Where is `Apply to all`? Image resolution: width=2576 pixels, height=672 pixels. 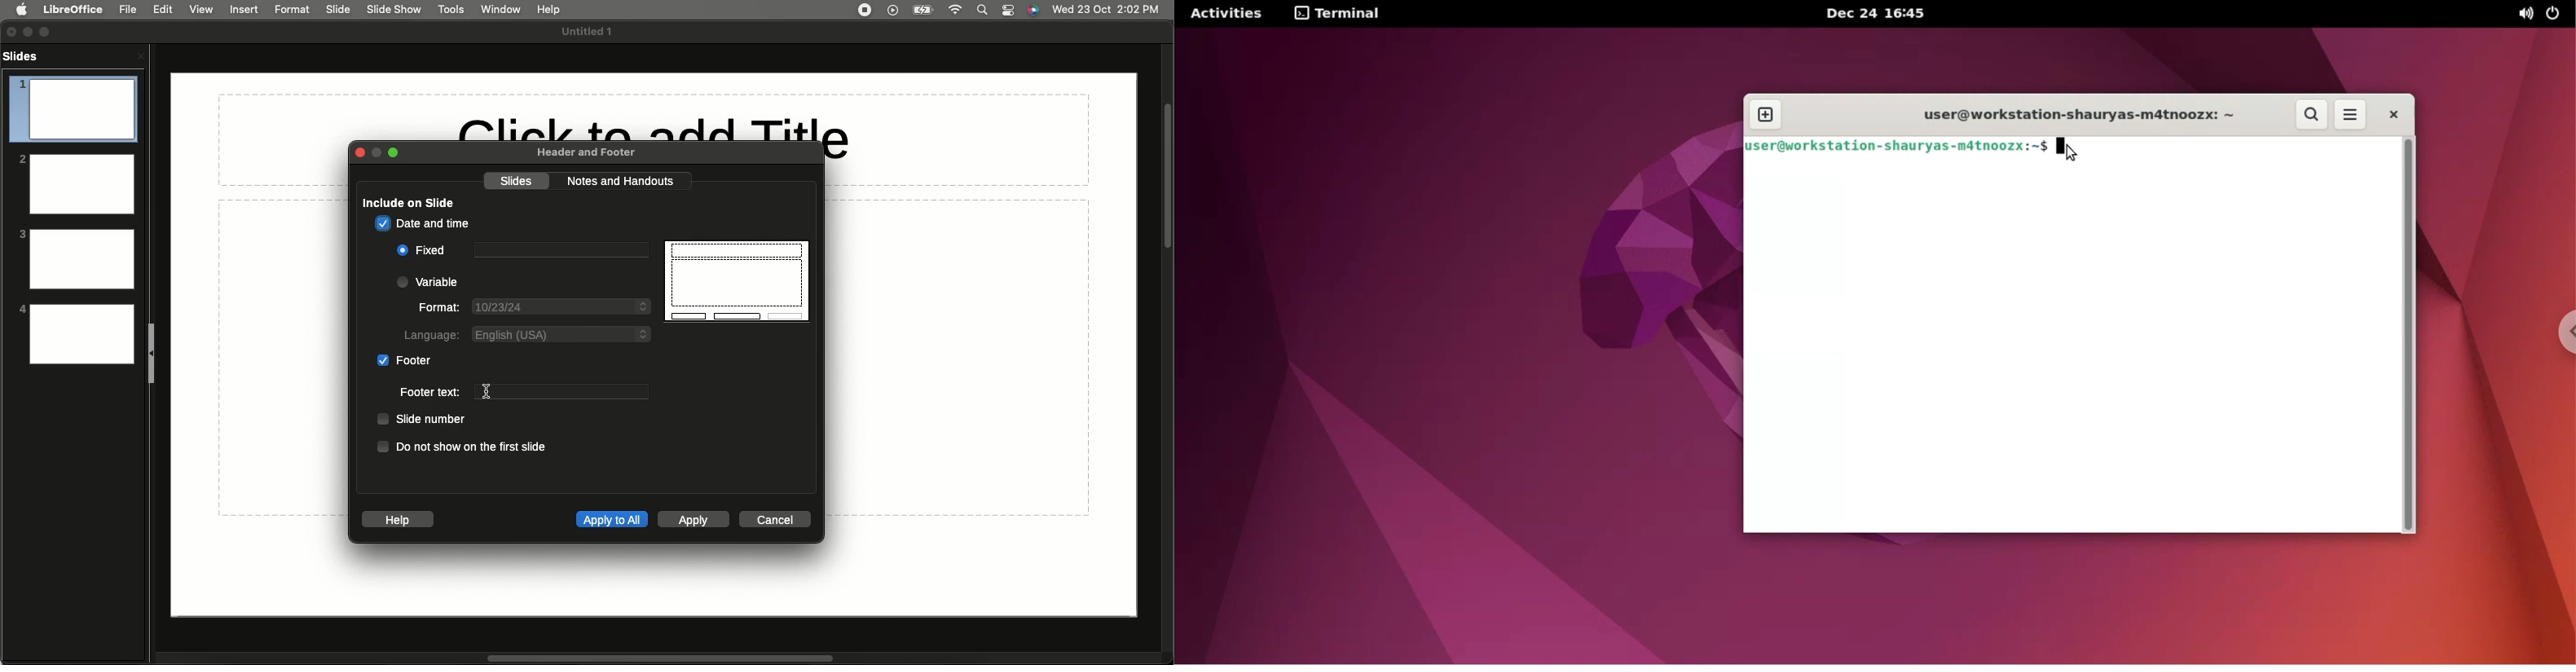
Apply to all is located at coordinates (611, 518).